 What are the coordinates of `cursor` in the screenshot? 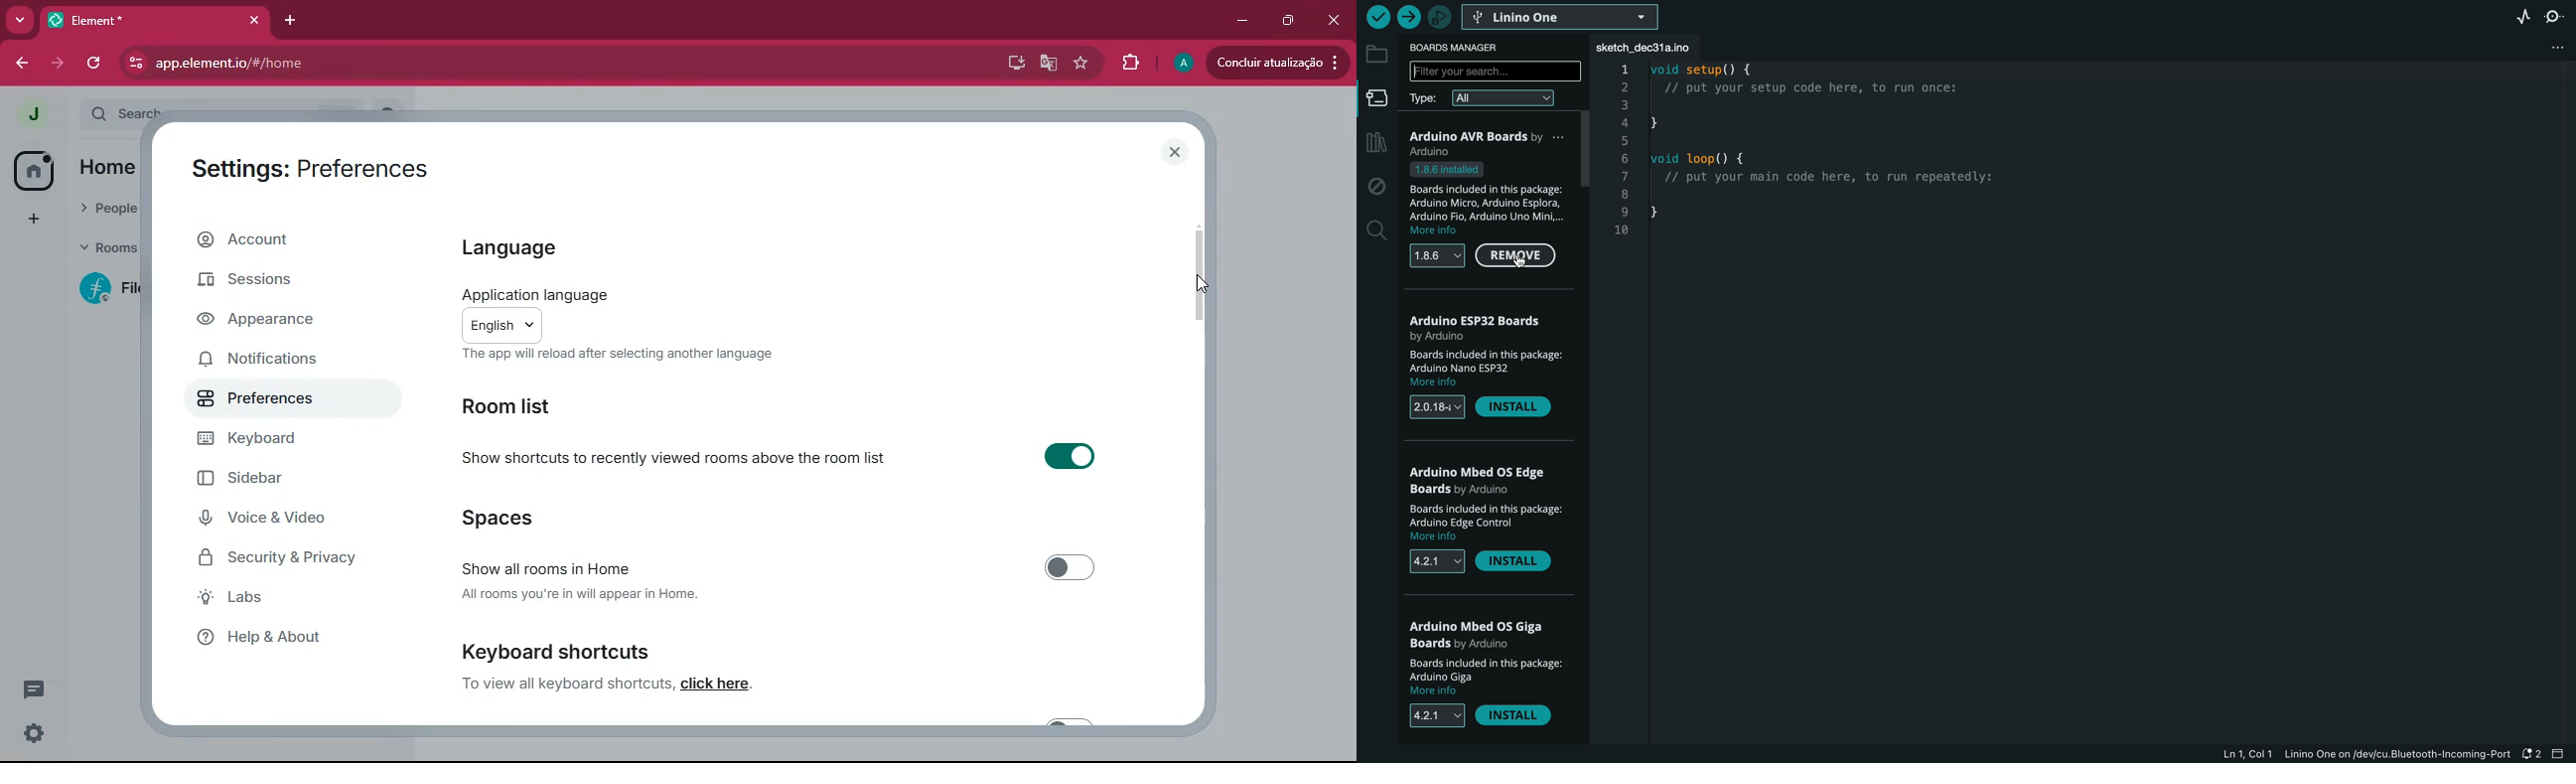 It's located at (1201, 283).